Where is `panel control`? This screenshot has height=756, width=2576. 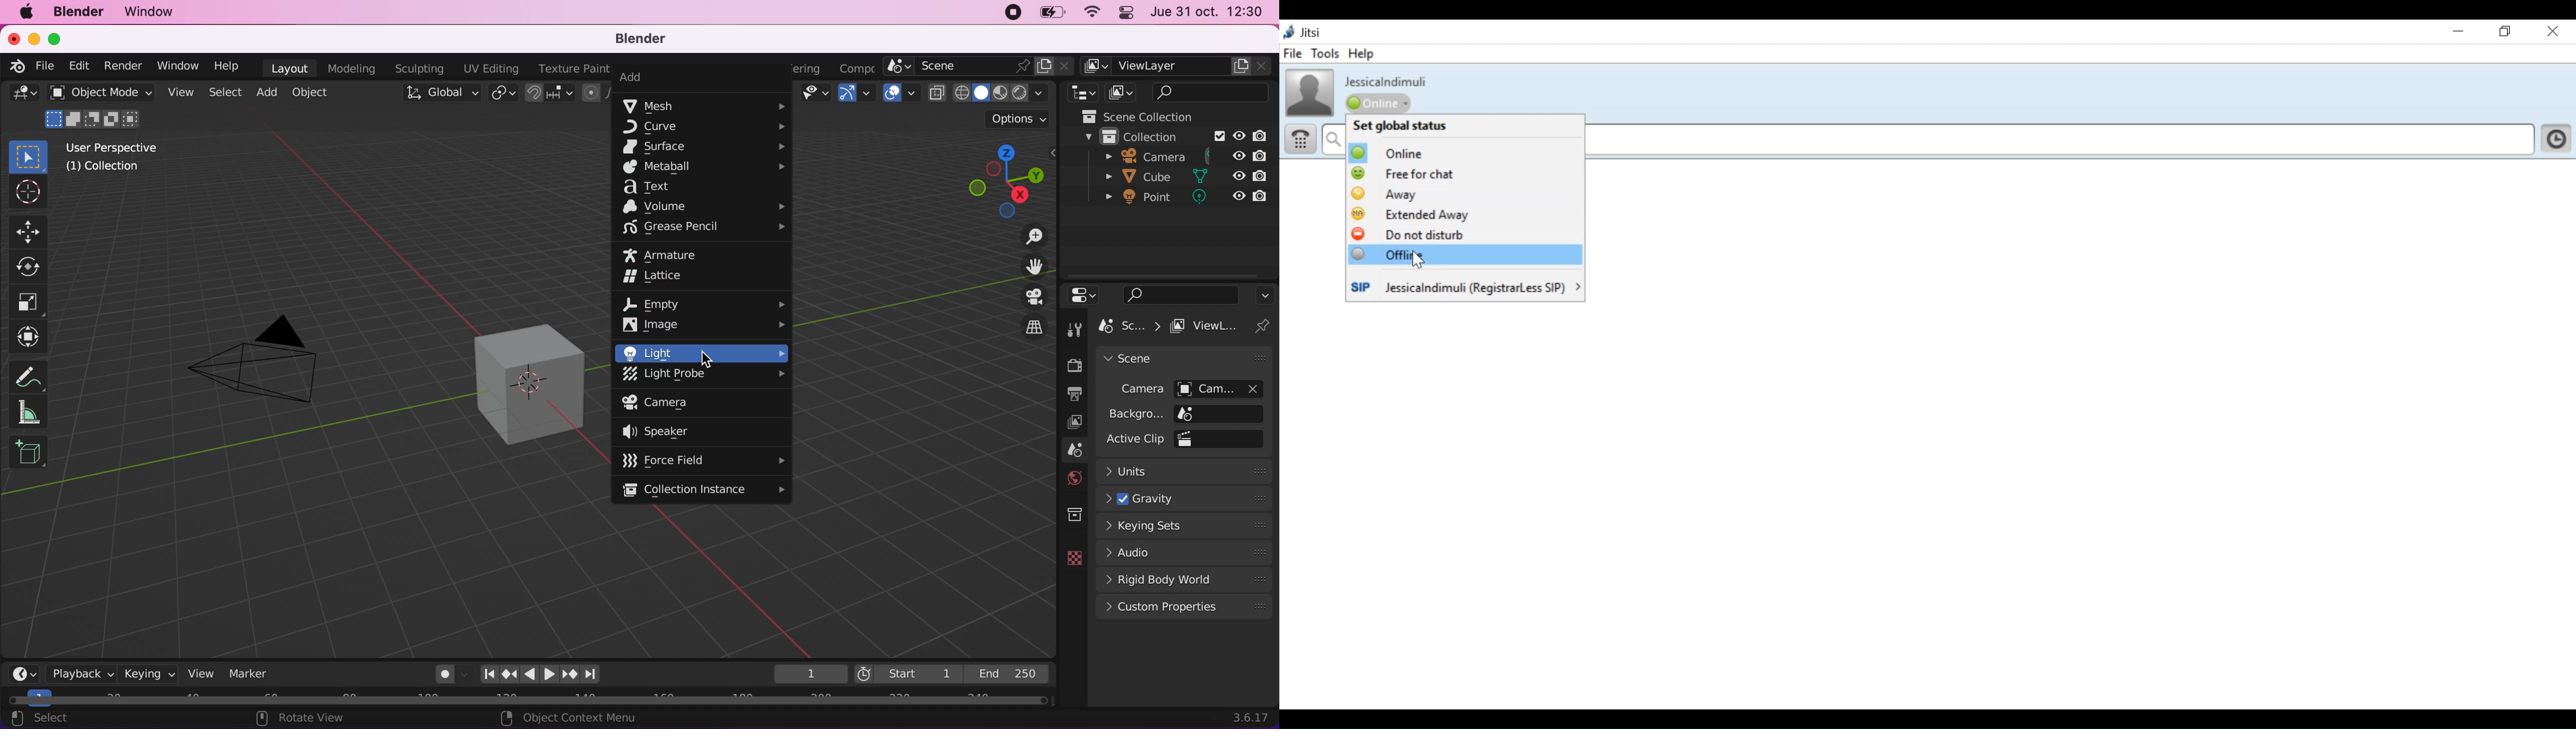
panel control is located at coordinates (1129, 13).